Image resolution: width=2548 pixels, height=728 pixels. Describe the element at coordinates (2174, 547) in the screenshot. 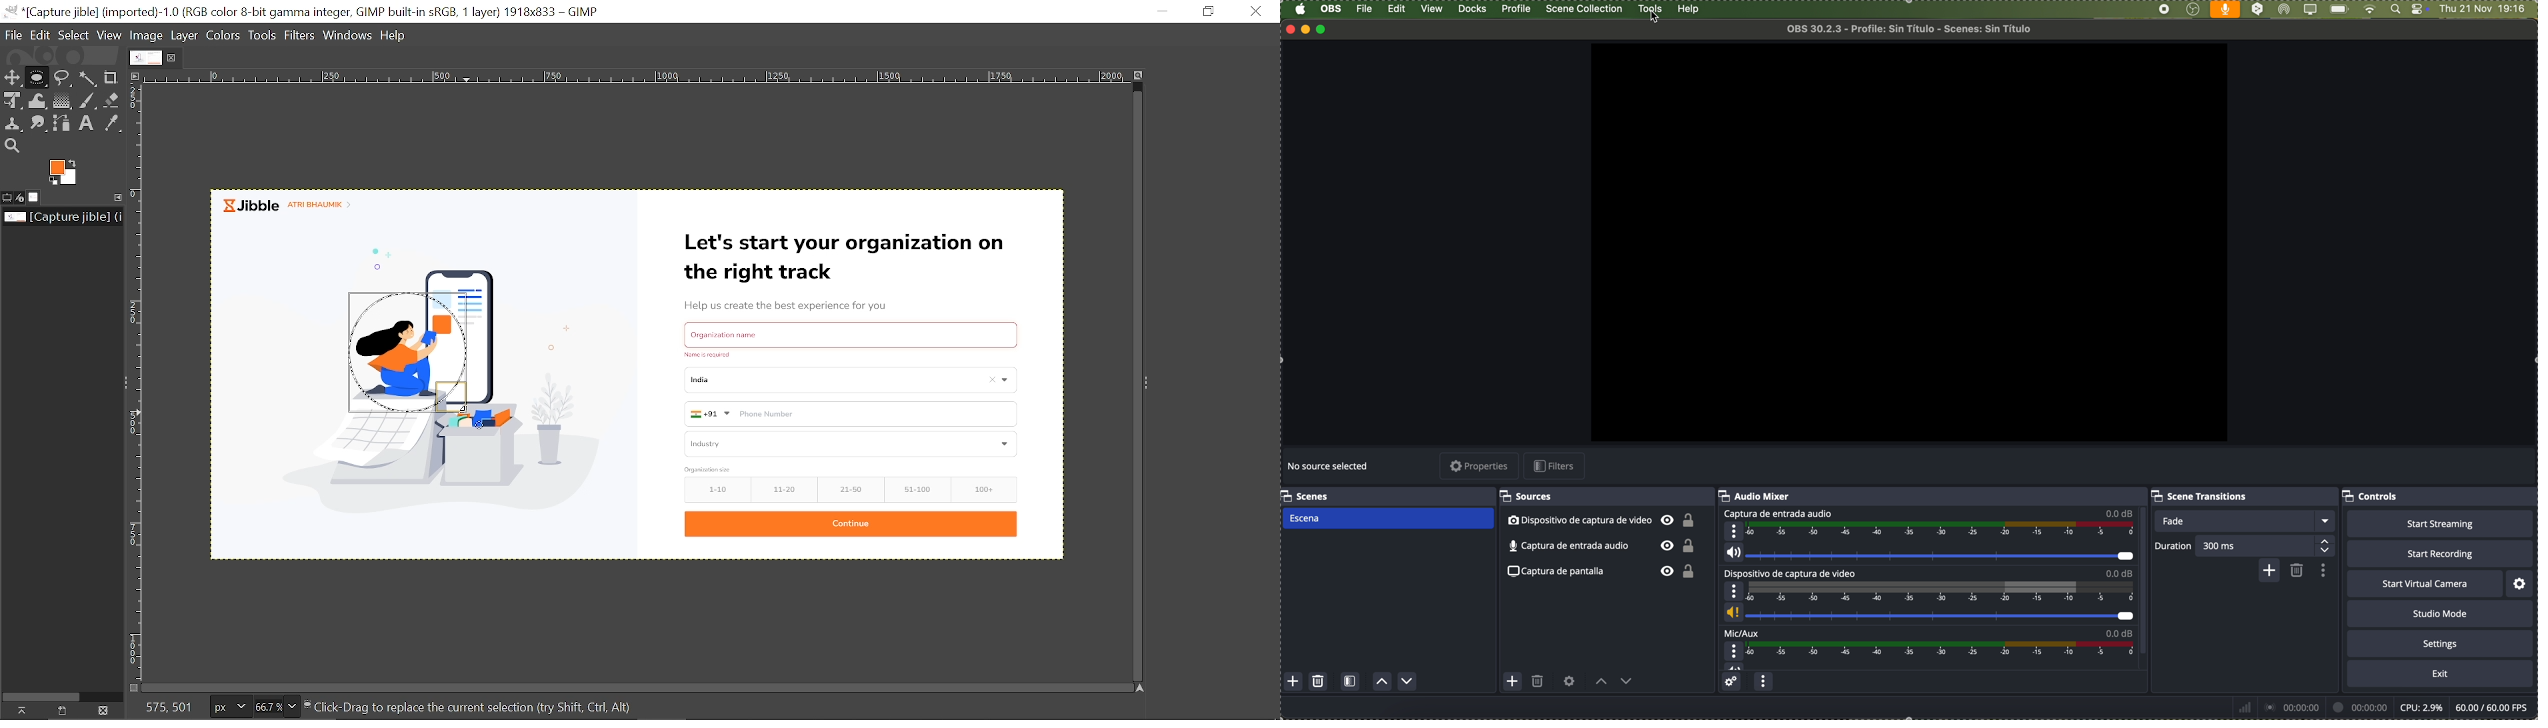

I see `duration` at that location.